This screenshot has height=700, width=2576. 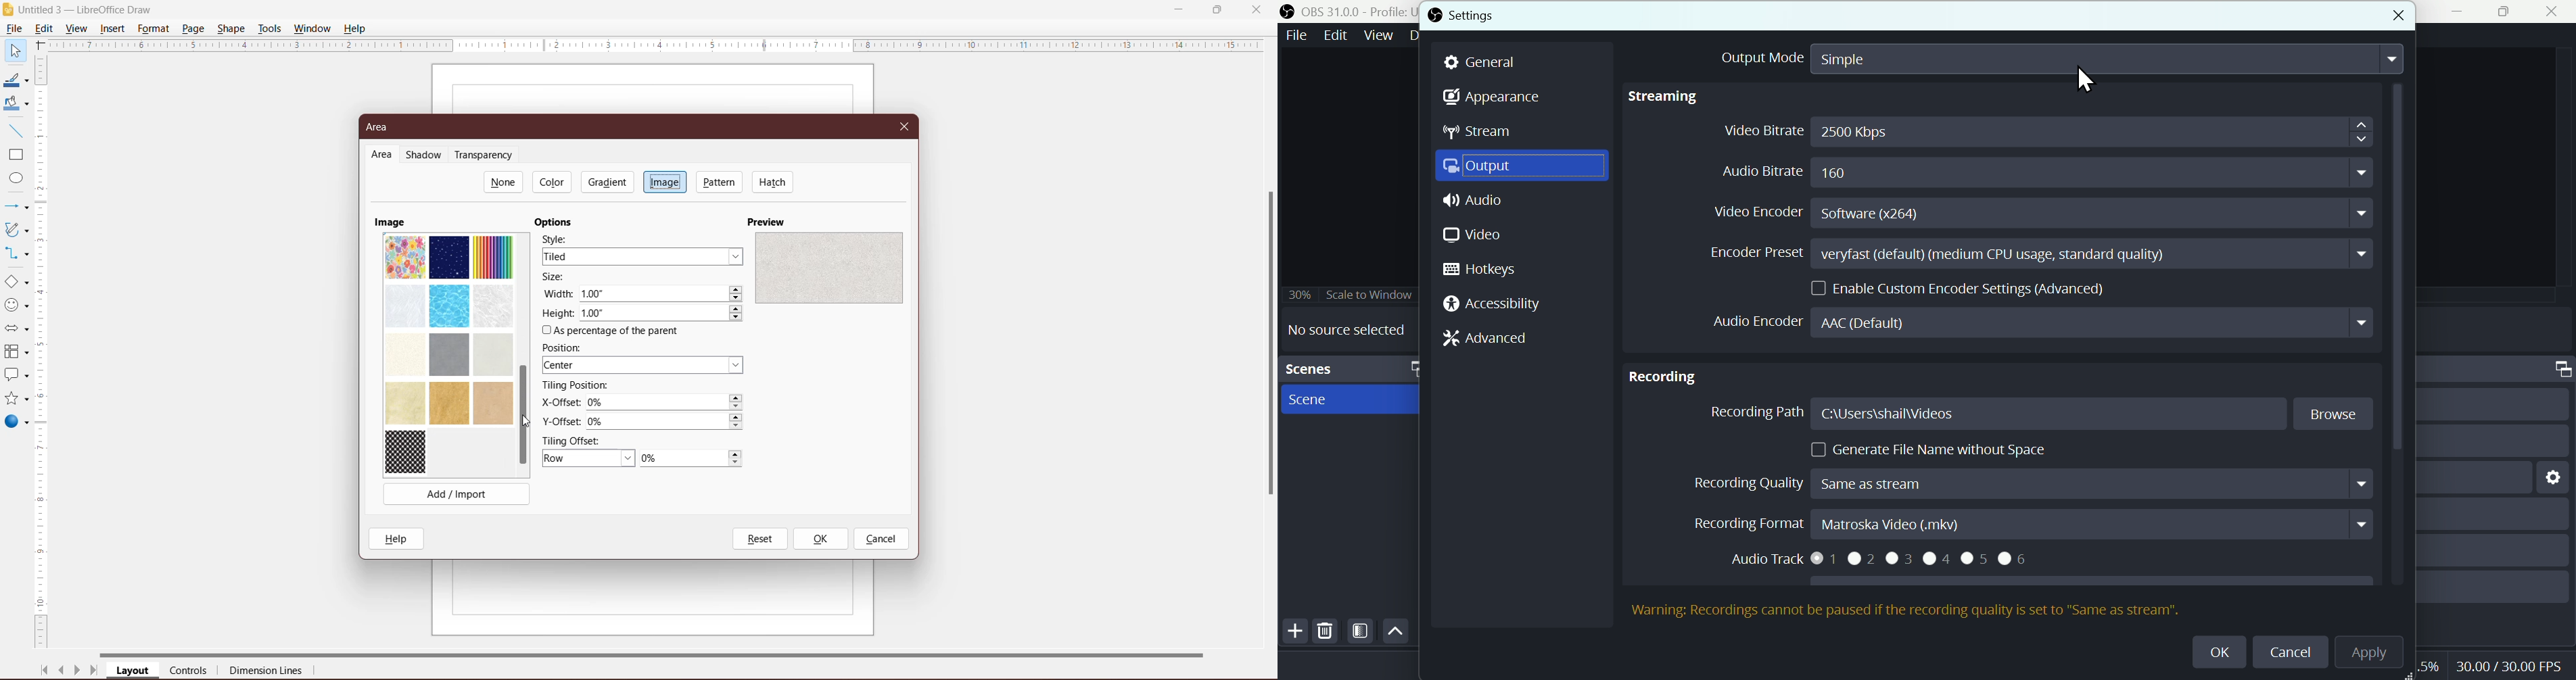 I want to click on Streaming, so click(x=1706, y=101).